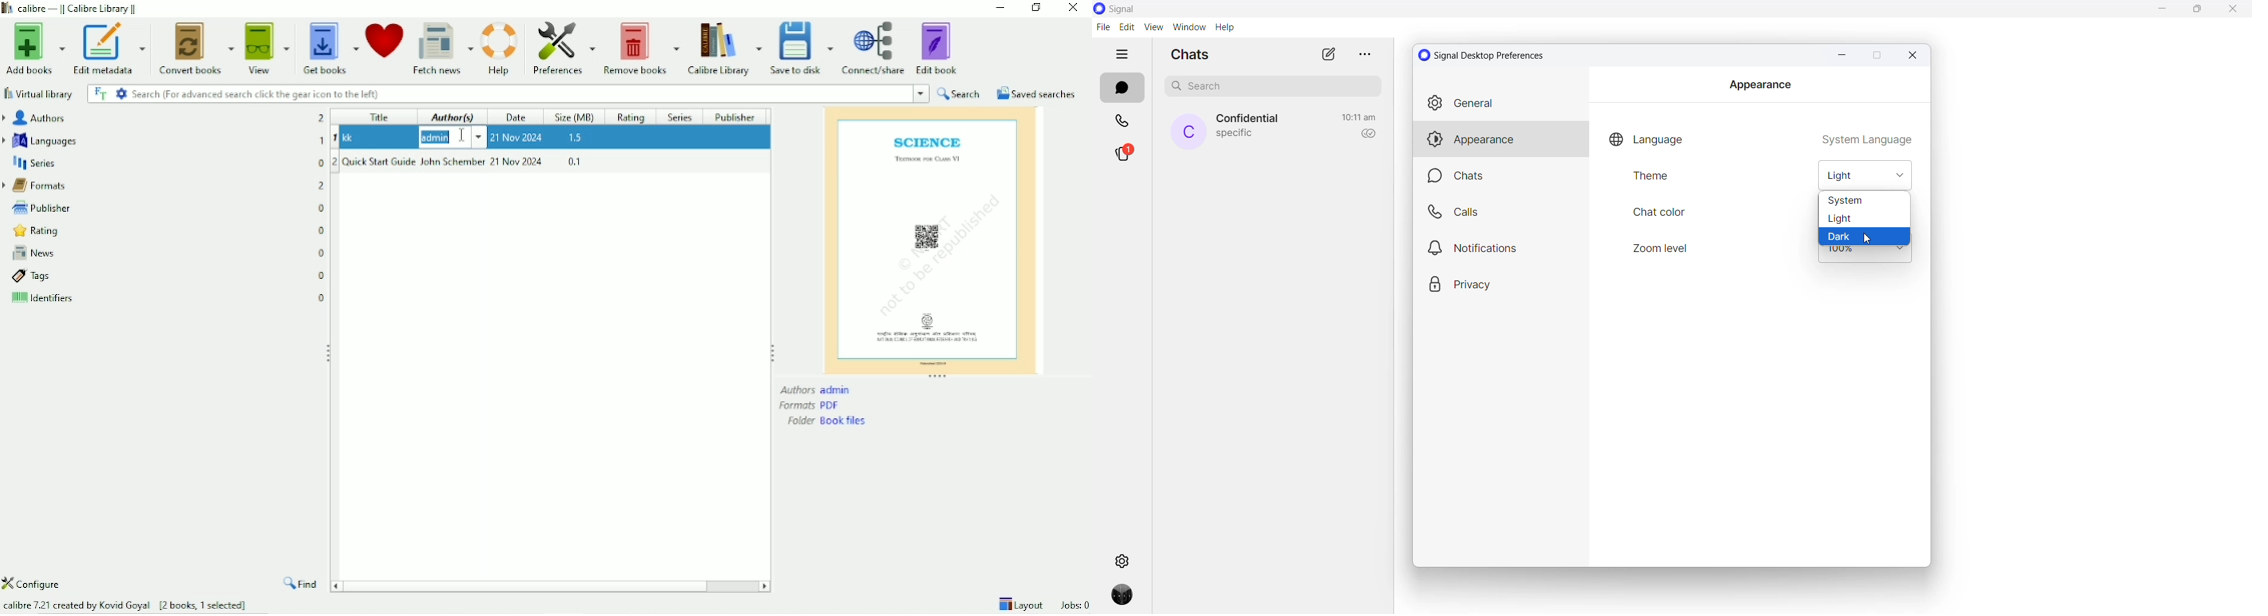  I want to click on Preview, so click(932, 239).